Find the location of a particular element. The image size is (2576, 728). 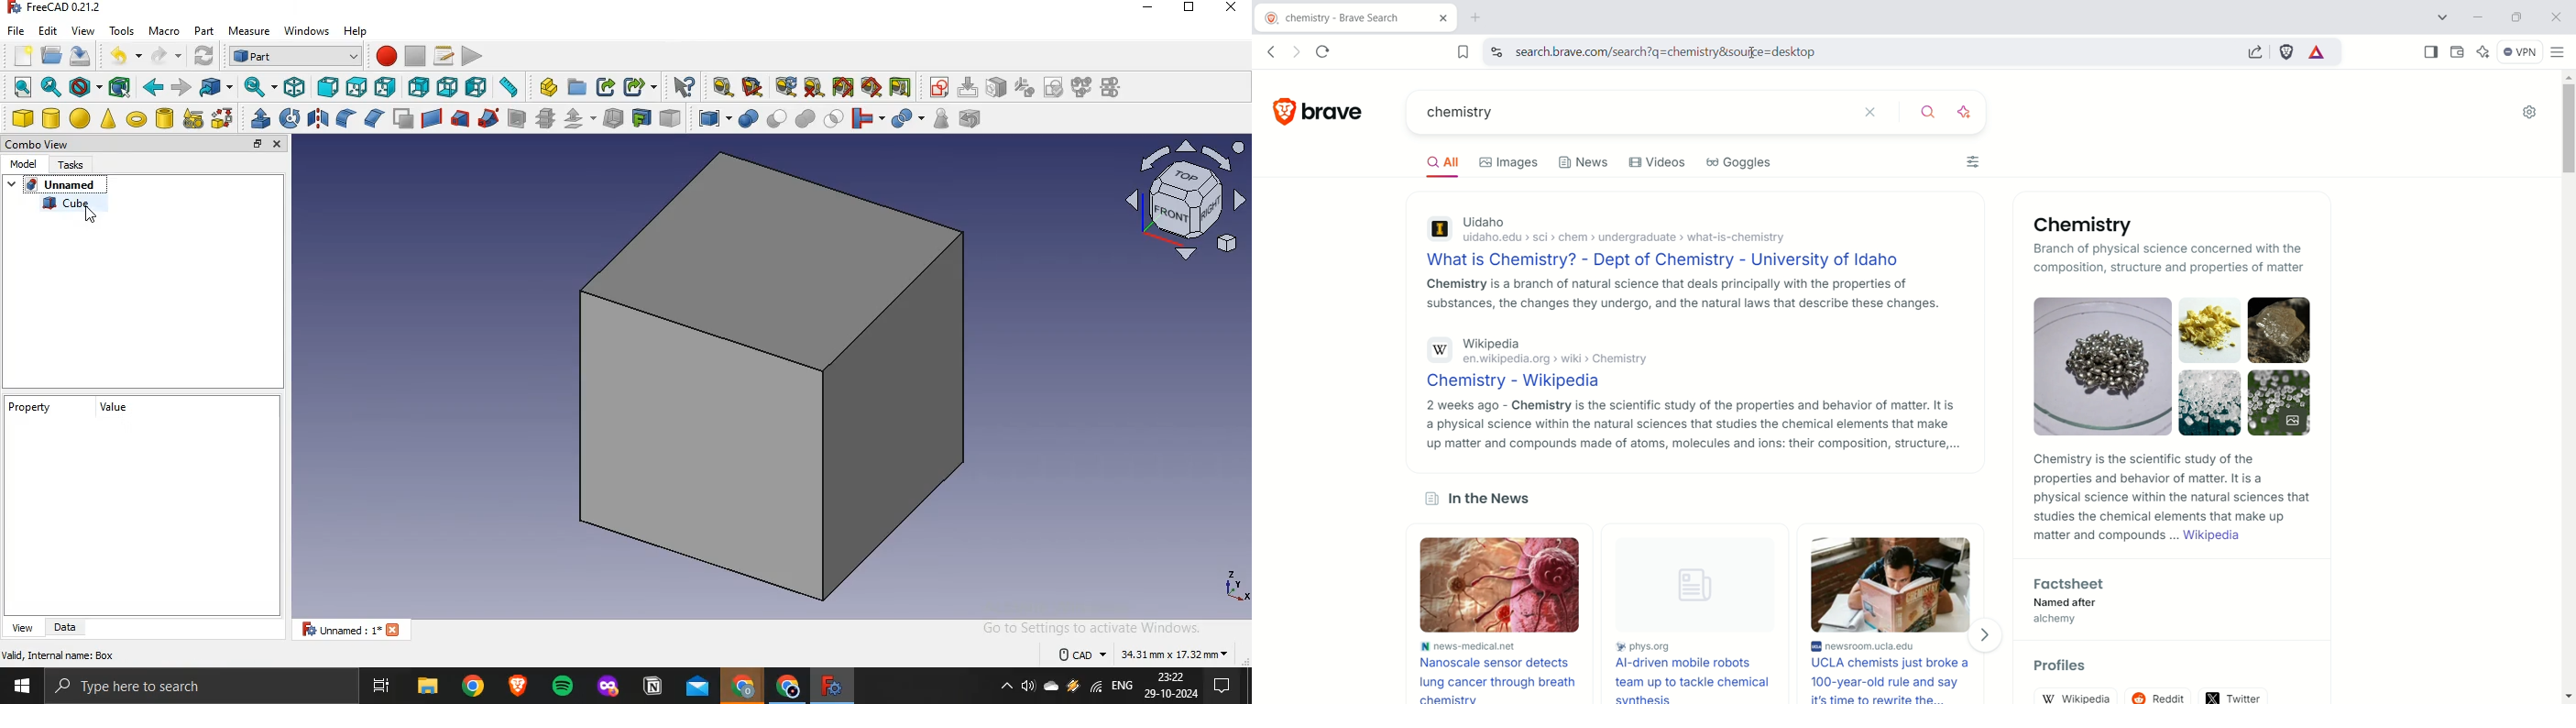

macros is located at coordinates (444, 55).